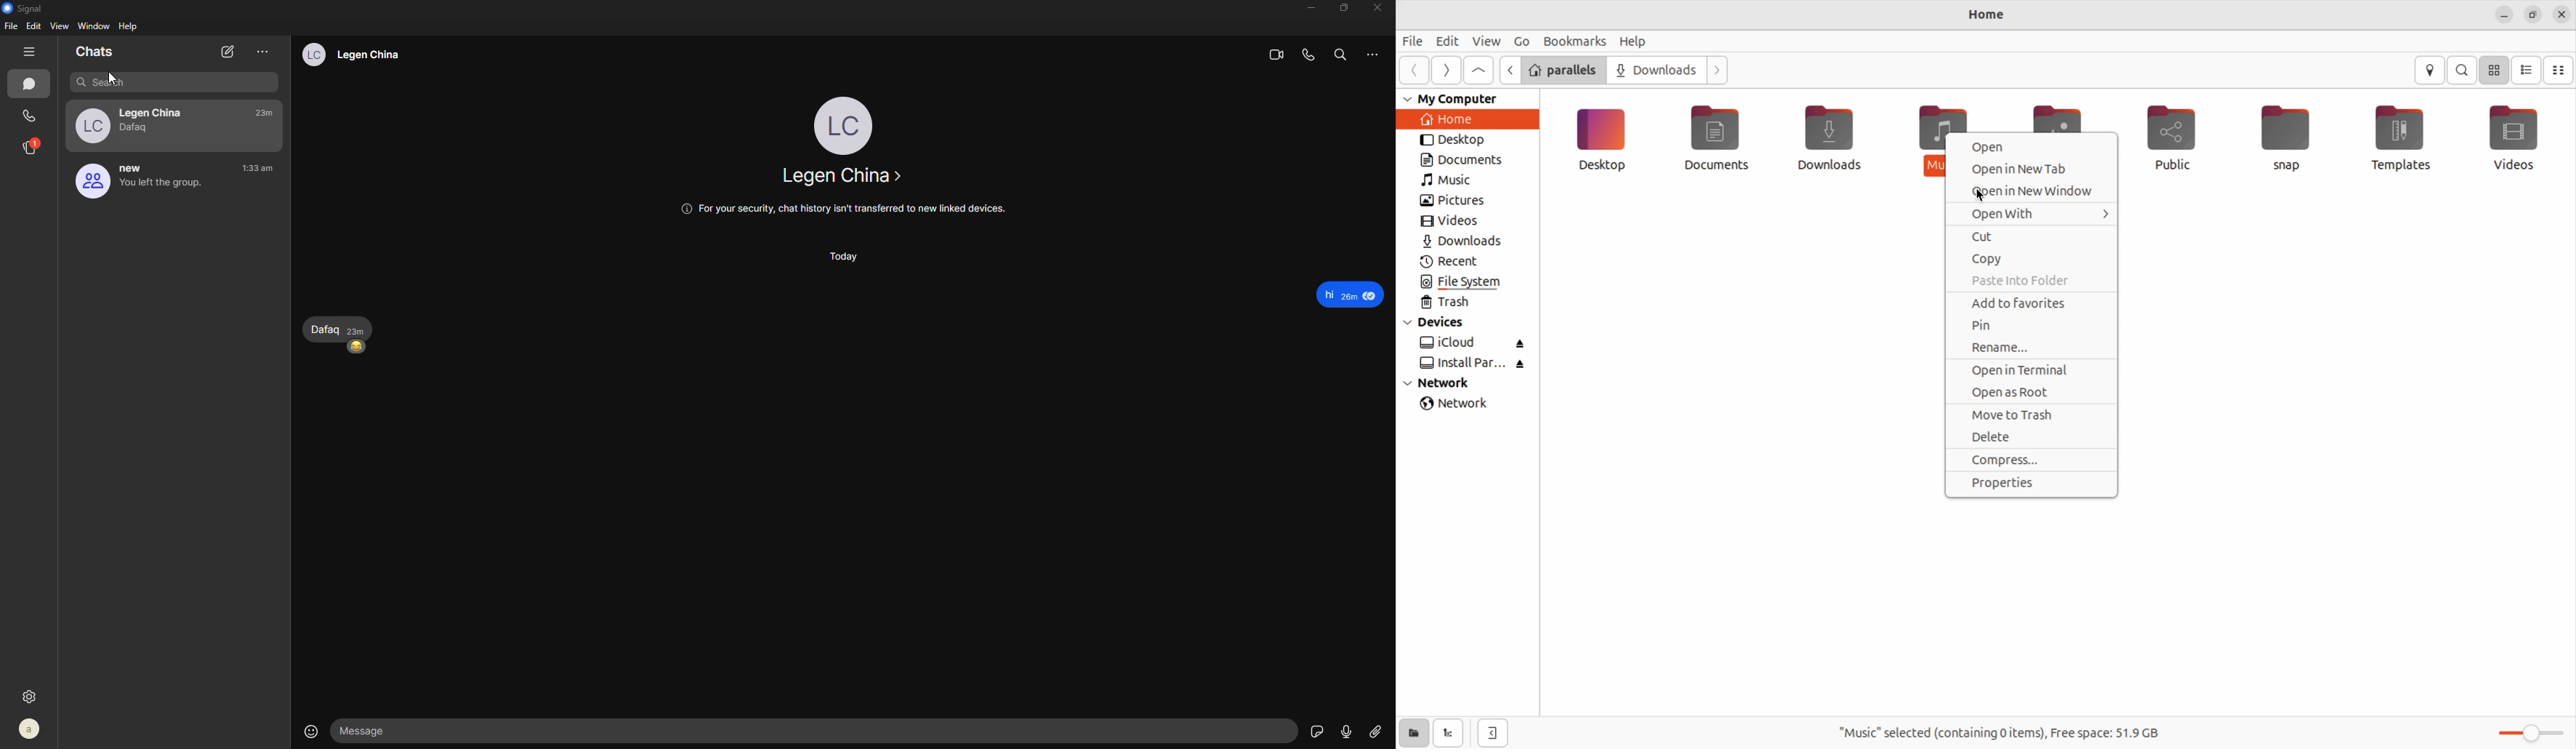  What do you see at coordinates (1271, 55) in the screenshot?
I see `video call` at bounding box center [1271, 55].